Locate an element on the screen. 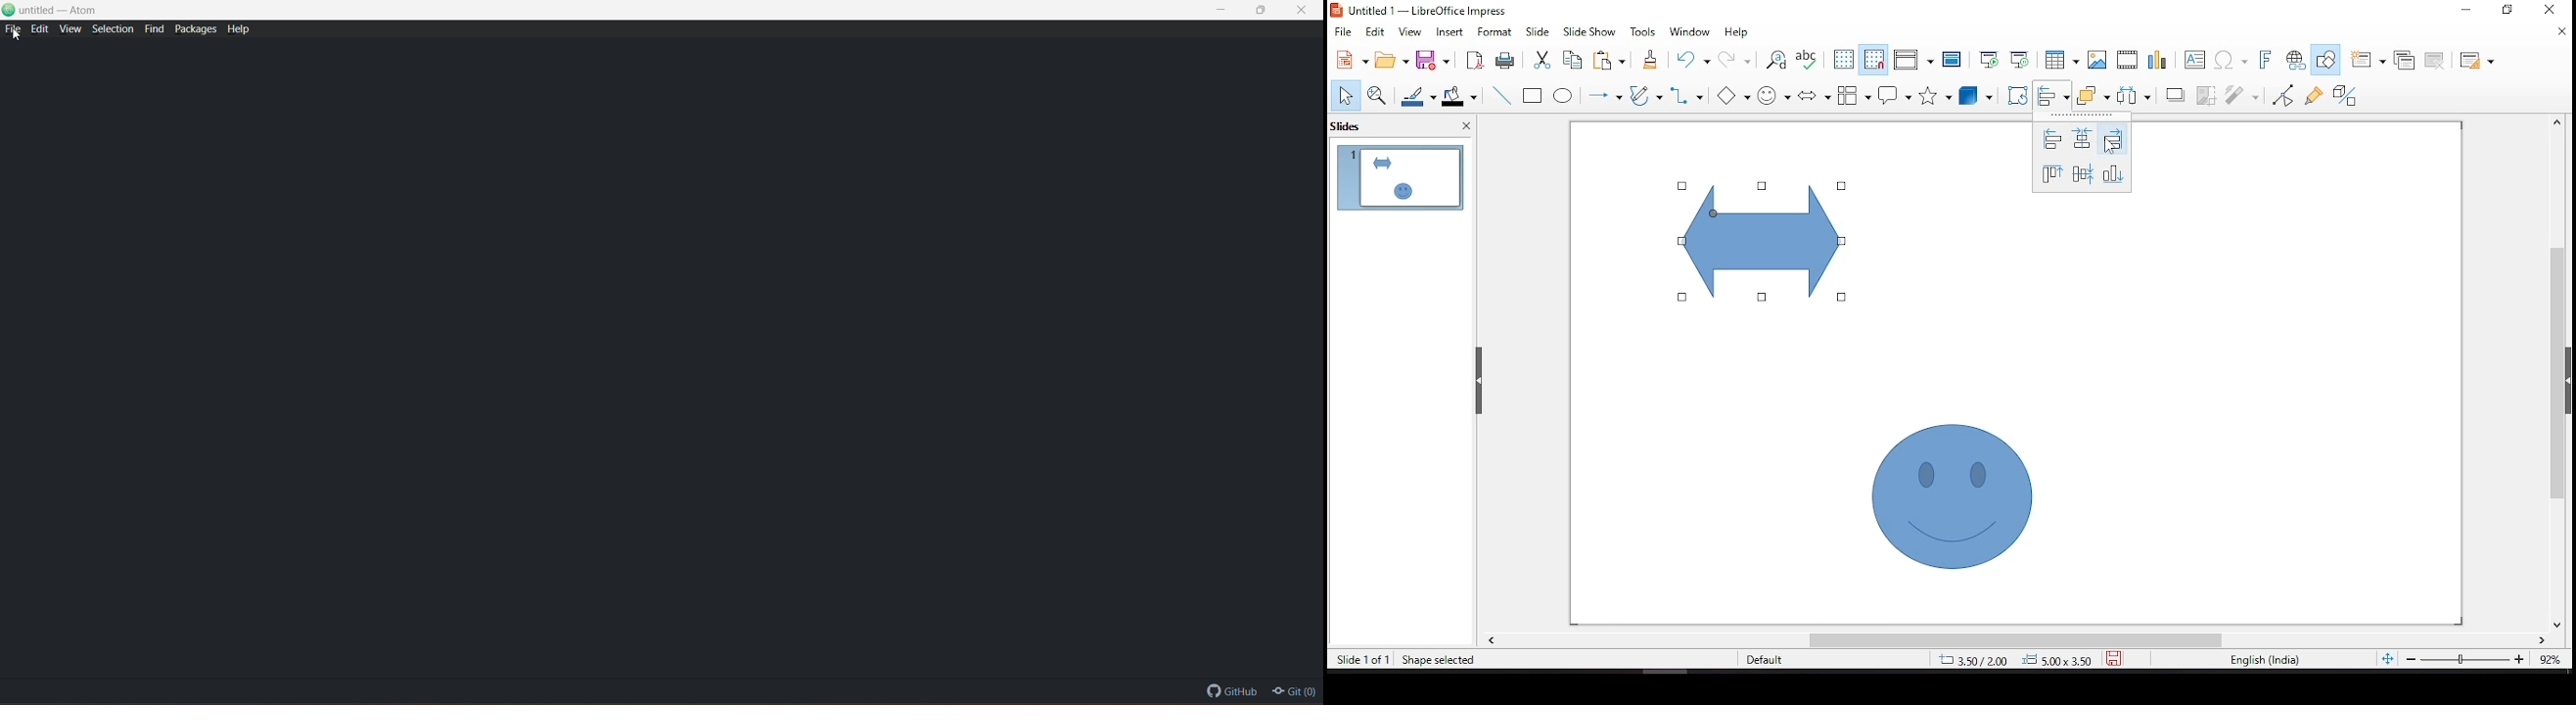  start from first slide is located at coordinates (1989, 59).